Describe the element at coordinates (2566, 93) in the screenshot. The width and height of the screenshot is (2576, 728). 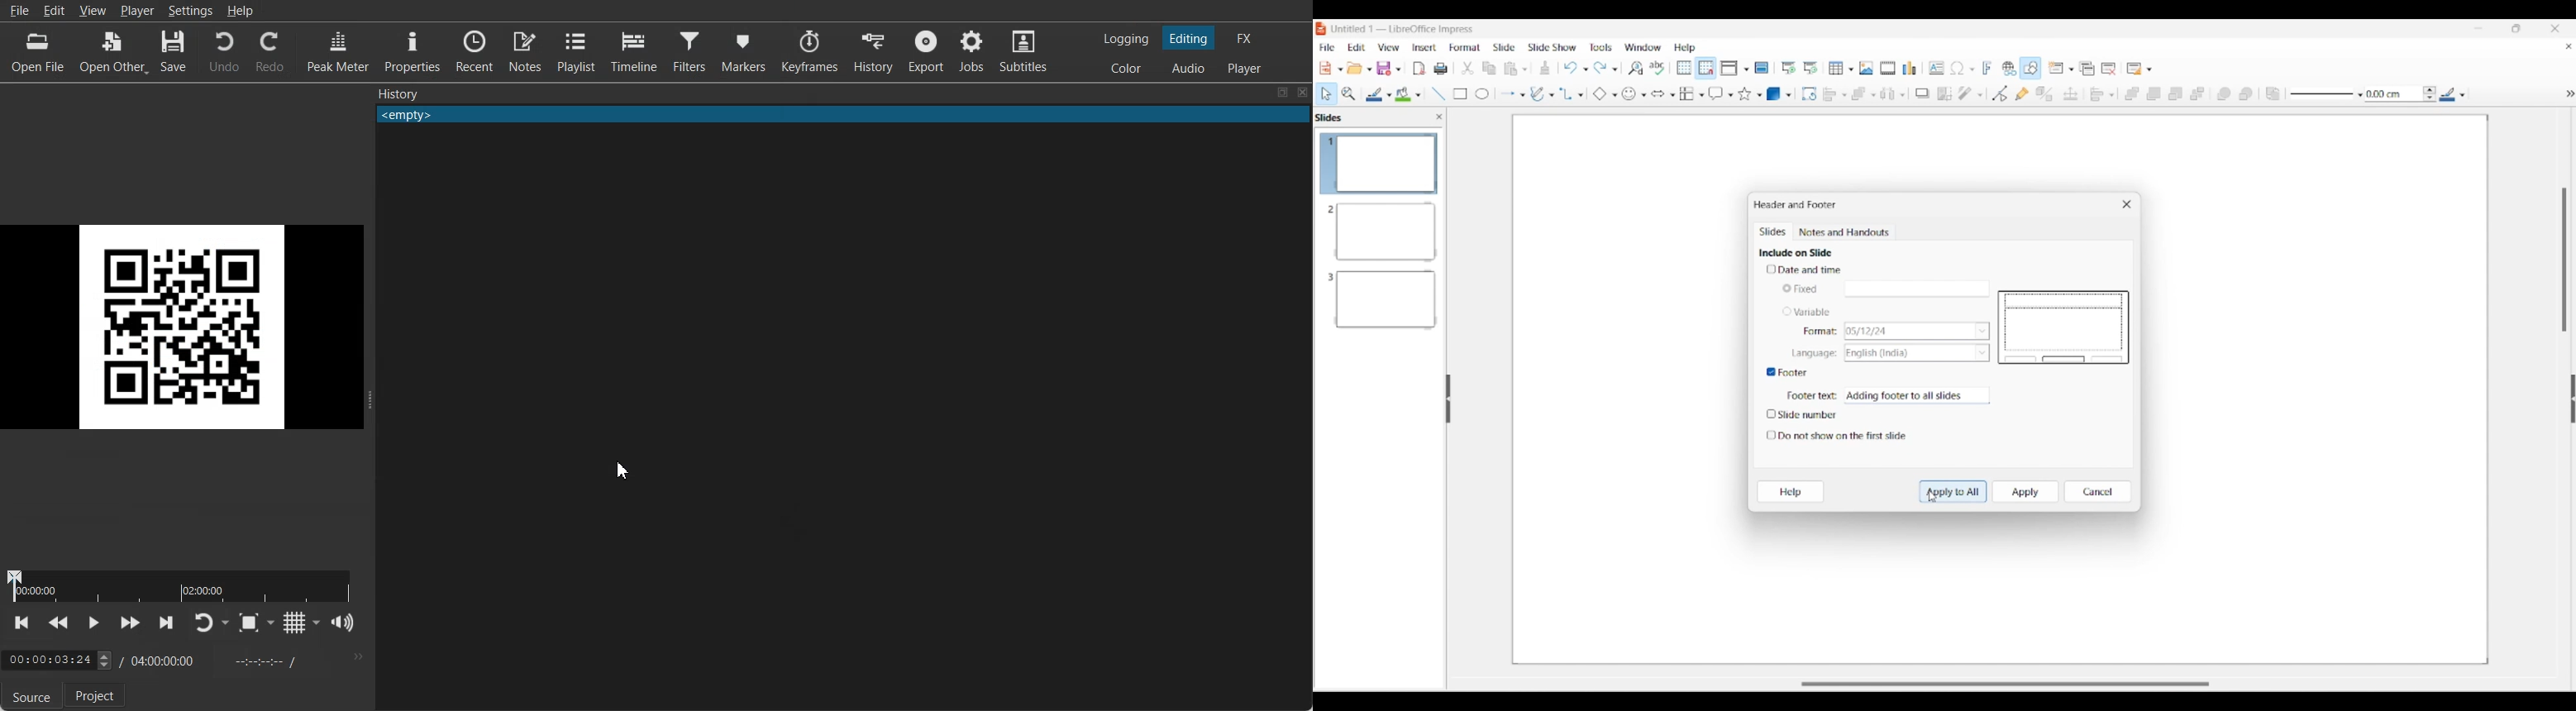
I see `hide` at that location.